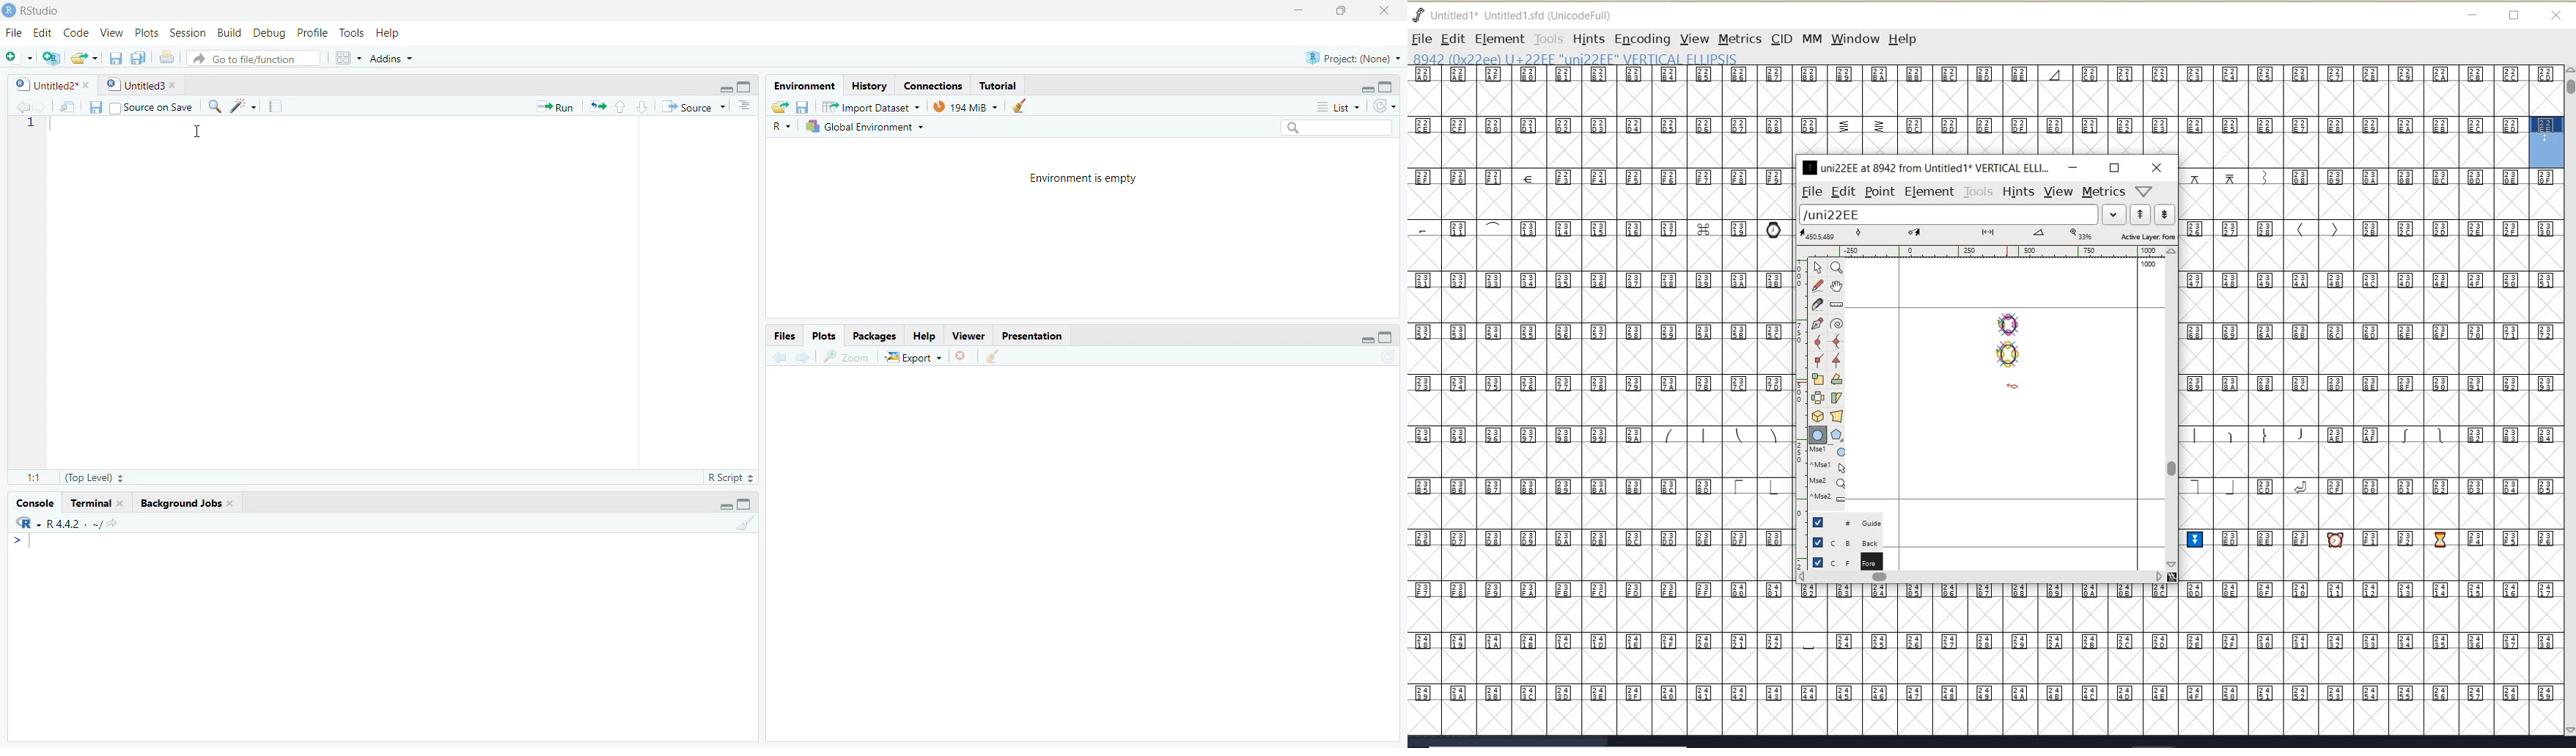  Describe the element at coordinates (723, 506) in the screenshot. I see `Minimize` at that location.